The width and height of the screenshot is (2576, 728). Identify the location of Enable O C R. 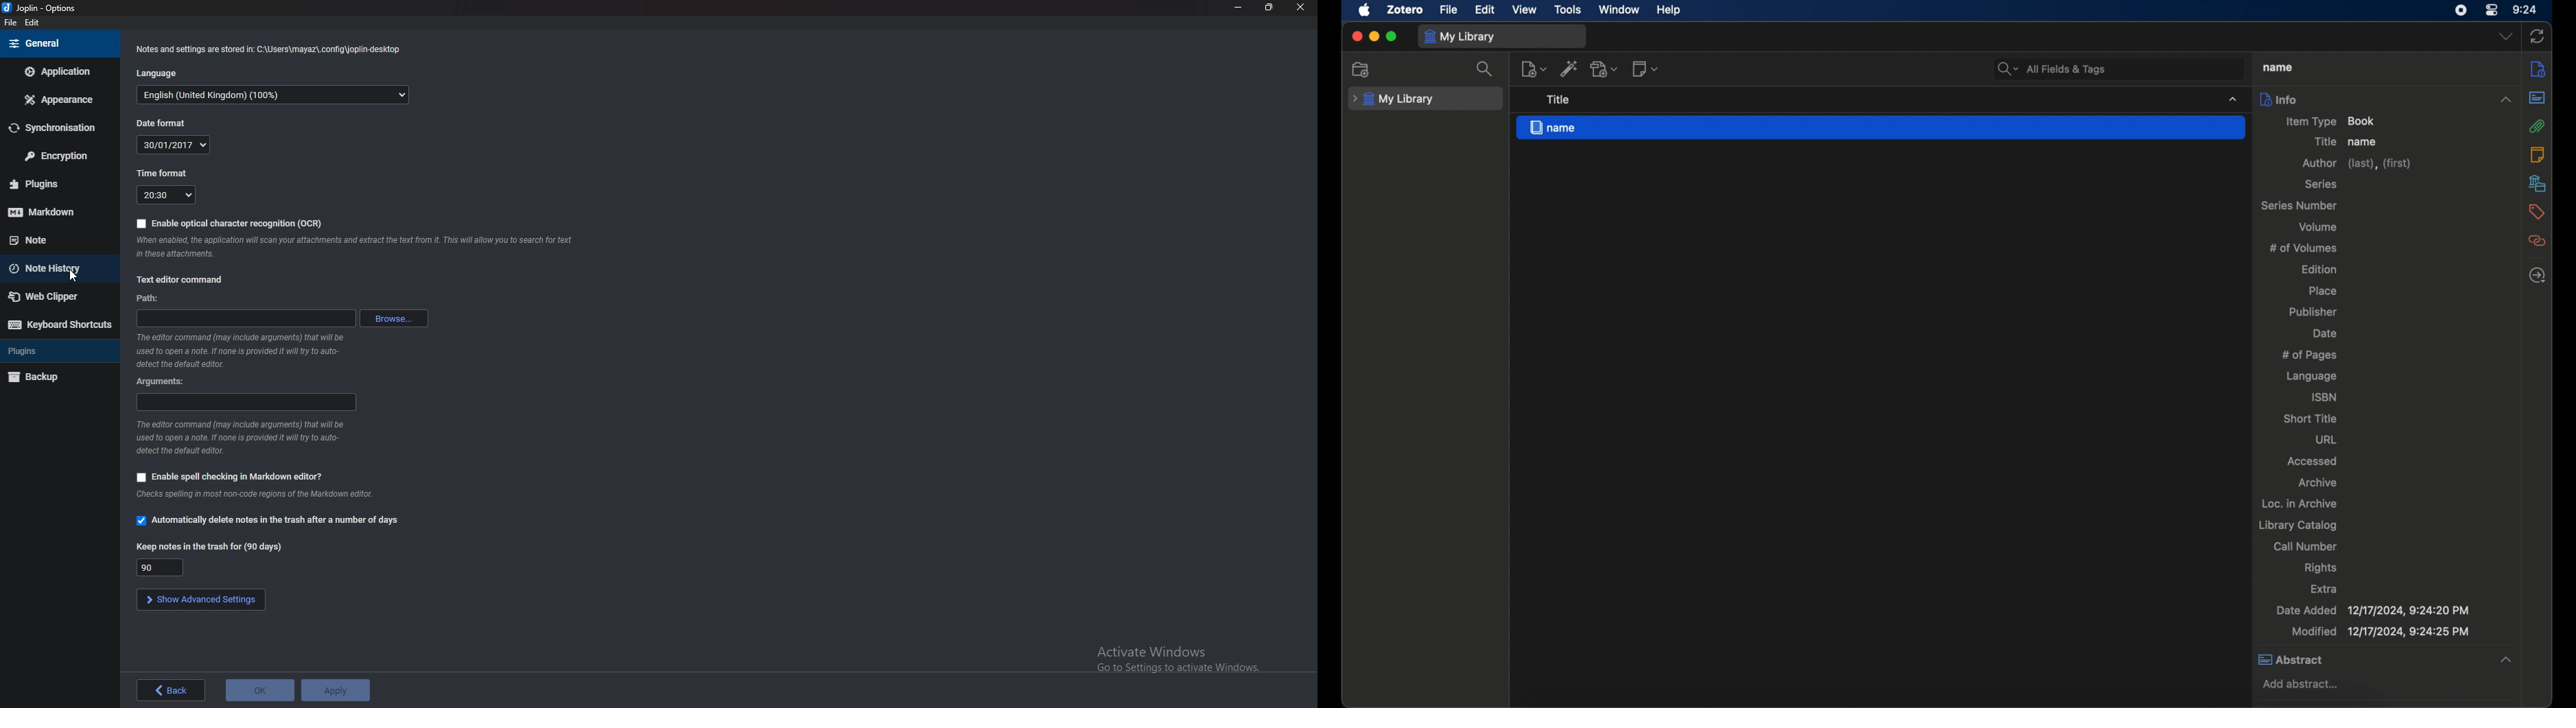
(231, 223).